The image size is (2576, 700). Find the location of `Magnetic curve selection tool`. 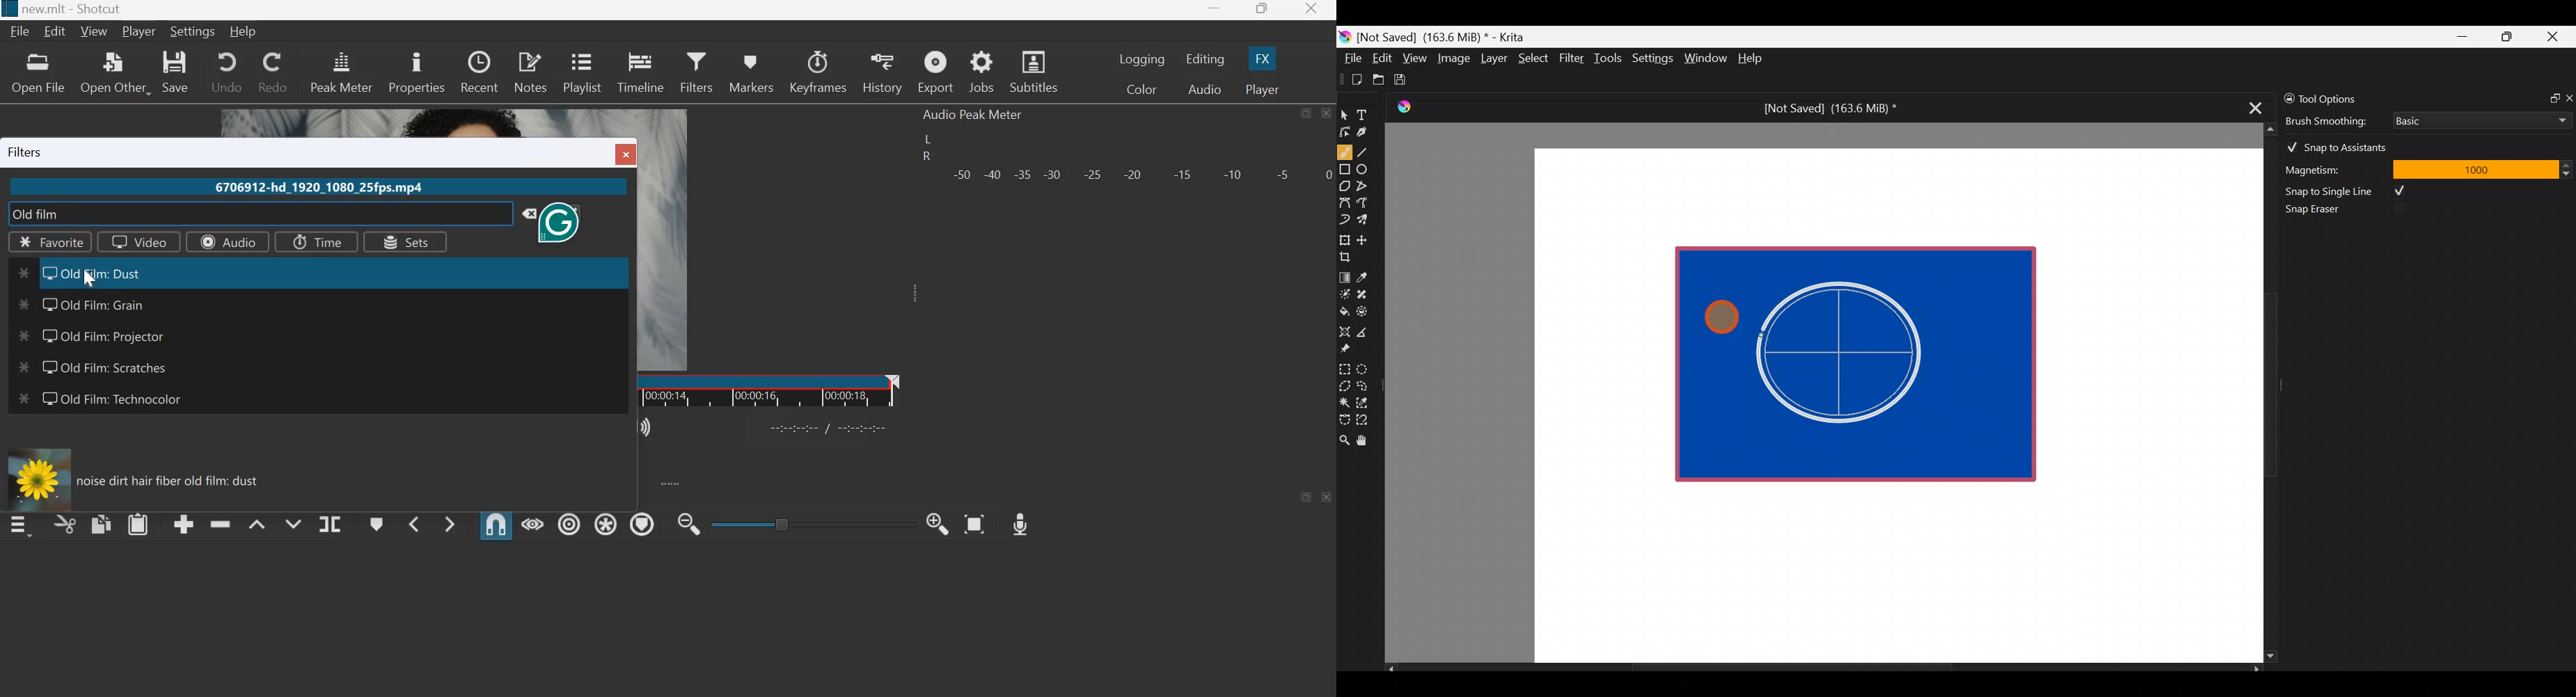

Magnetic curve selection tool is located at coordinates (1366, 421).